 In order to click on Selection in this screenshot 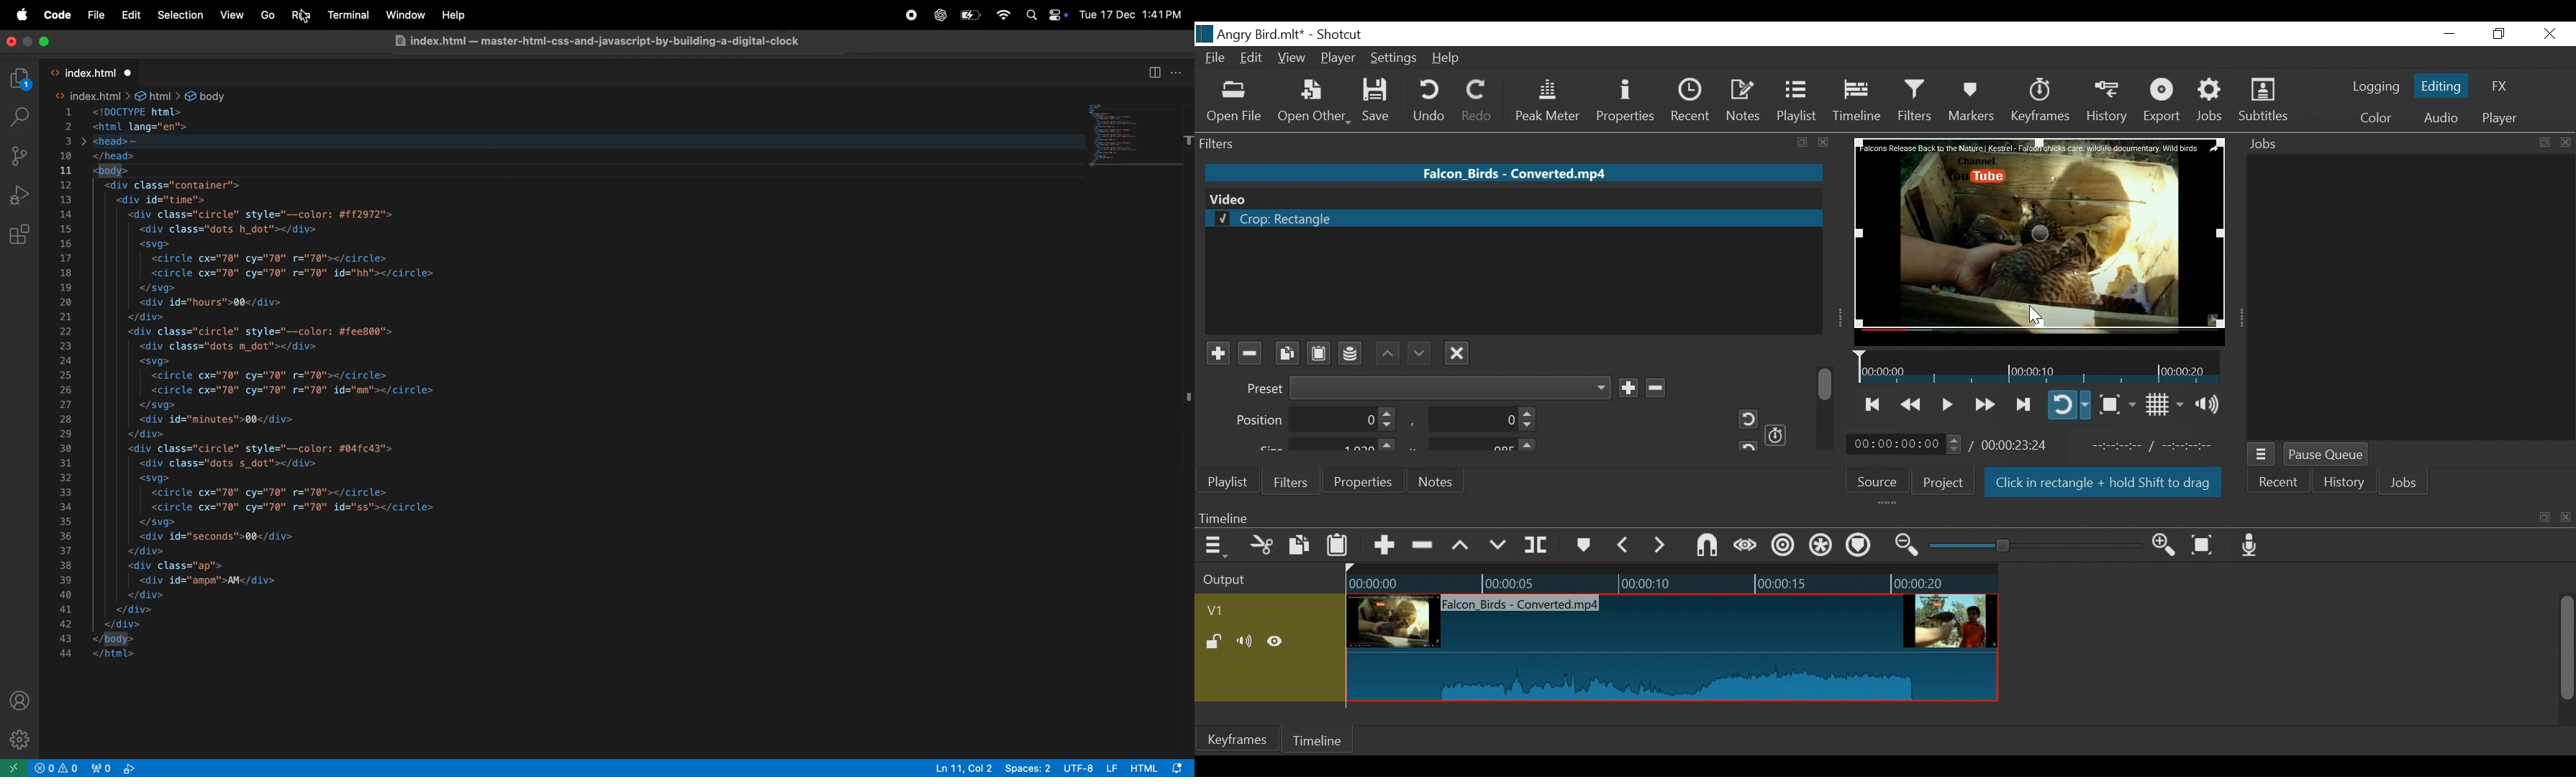, I will do `click(179, 15)`.